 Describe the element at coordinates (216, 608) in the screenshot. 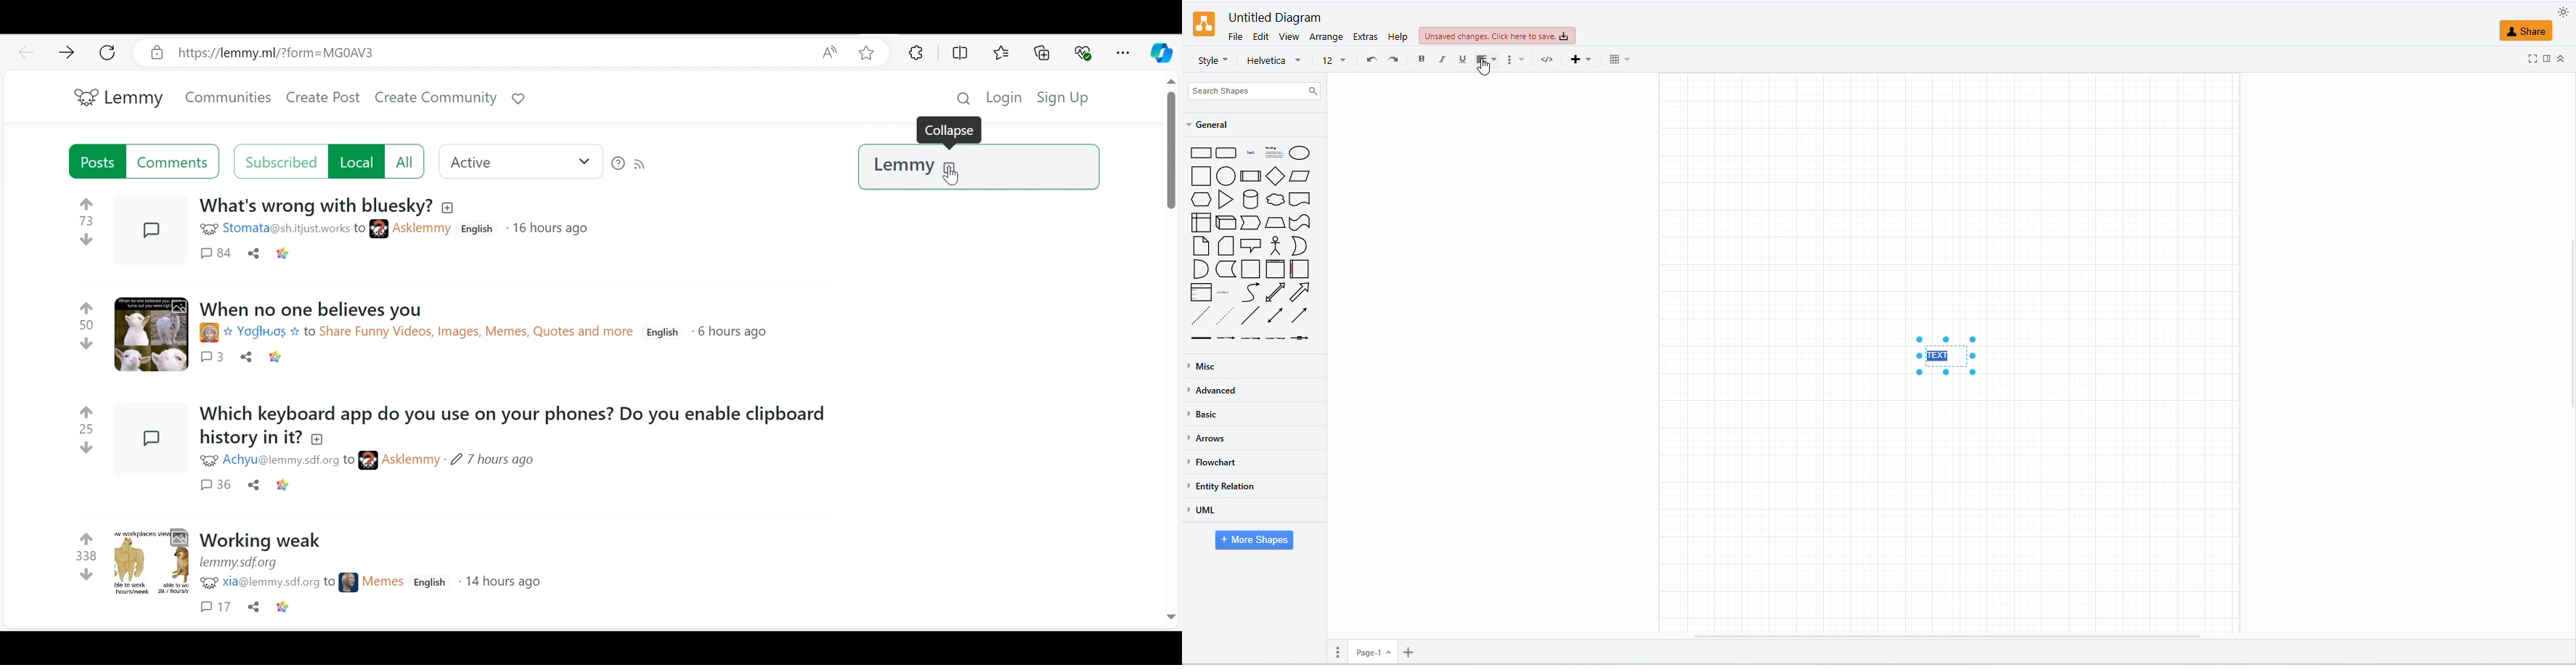

I see `` at that location.